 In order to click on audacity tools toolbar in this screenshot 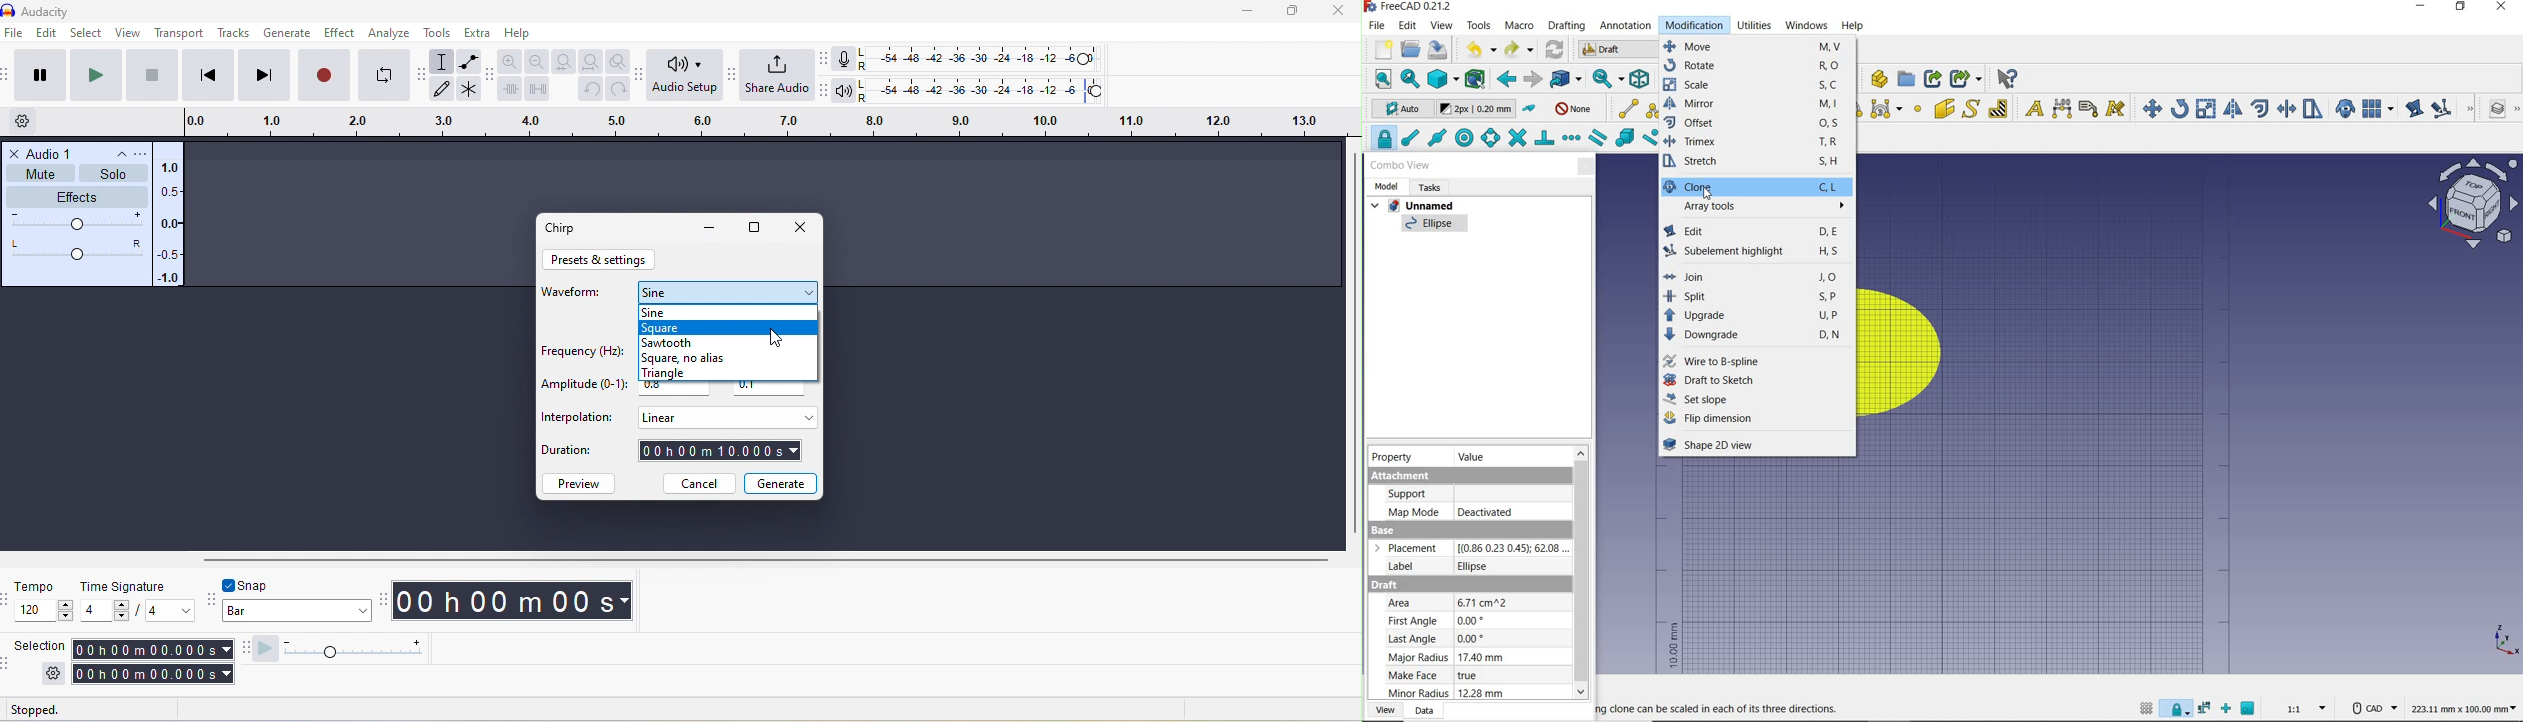, I will do `click(424, 81)`.